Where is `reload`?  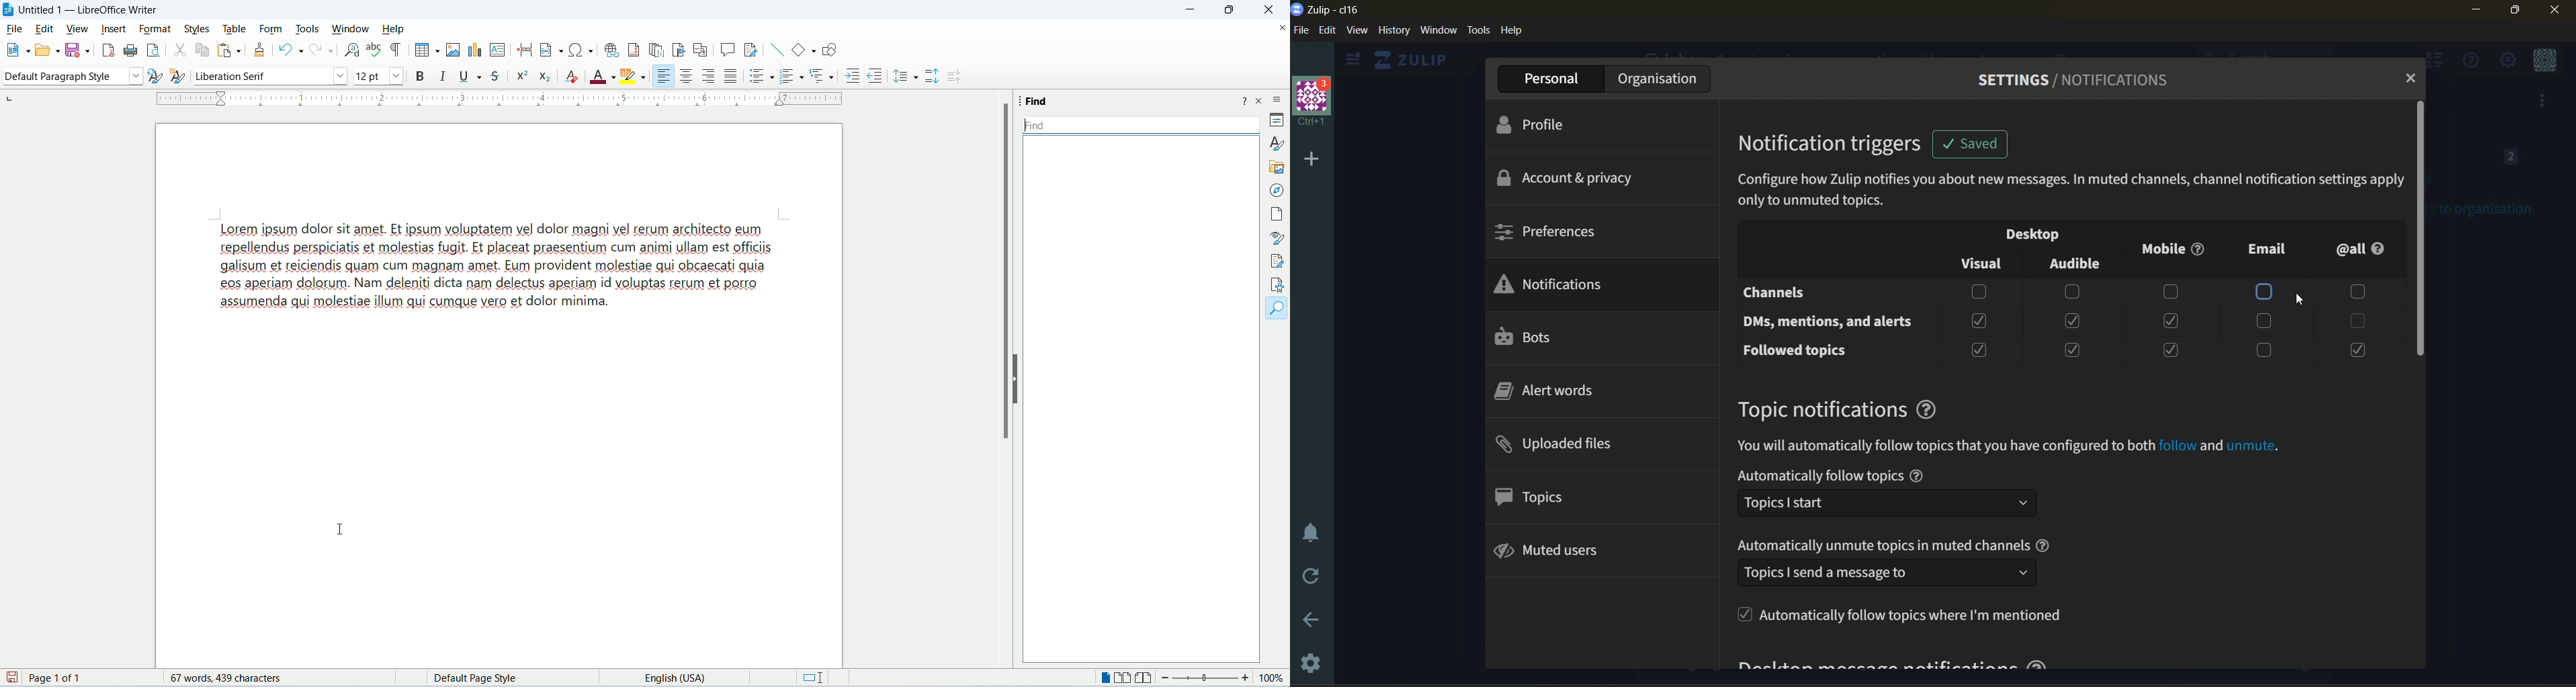 reload is located at coordinates (1313, 579).